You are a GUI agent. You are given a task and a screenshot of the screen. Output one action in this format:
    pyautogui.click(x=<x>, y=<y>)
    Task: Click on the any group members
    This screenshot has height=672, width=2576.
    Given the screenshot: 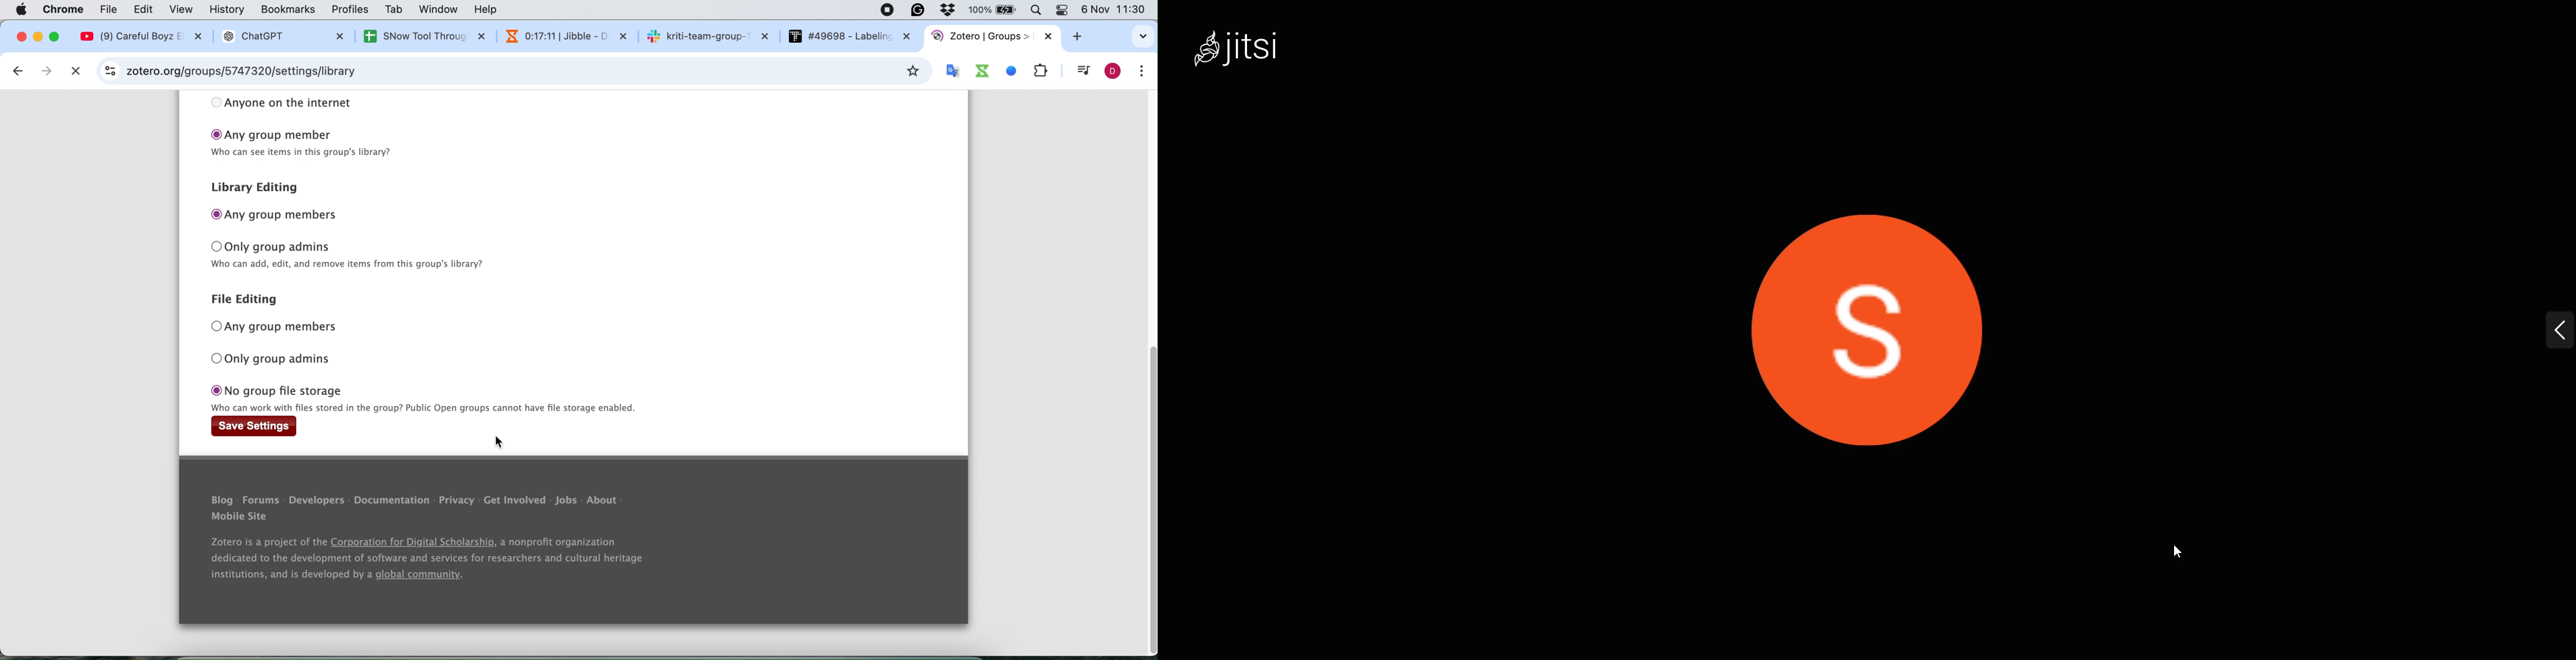 What is the action you would take?
    pyautogui.click(x=275, y=214)
    